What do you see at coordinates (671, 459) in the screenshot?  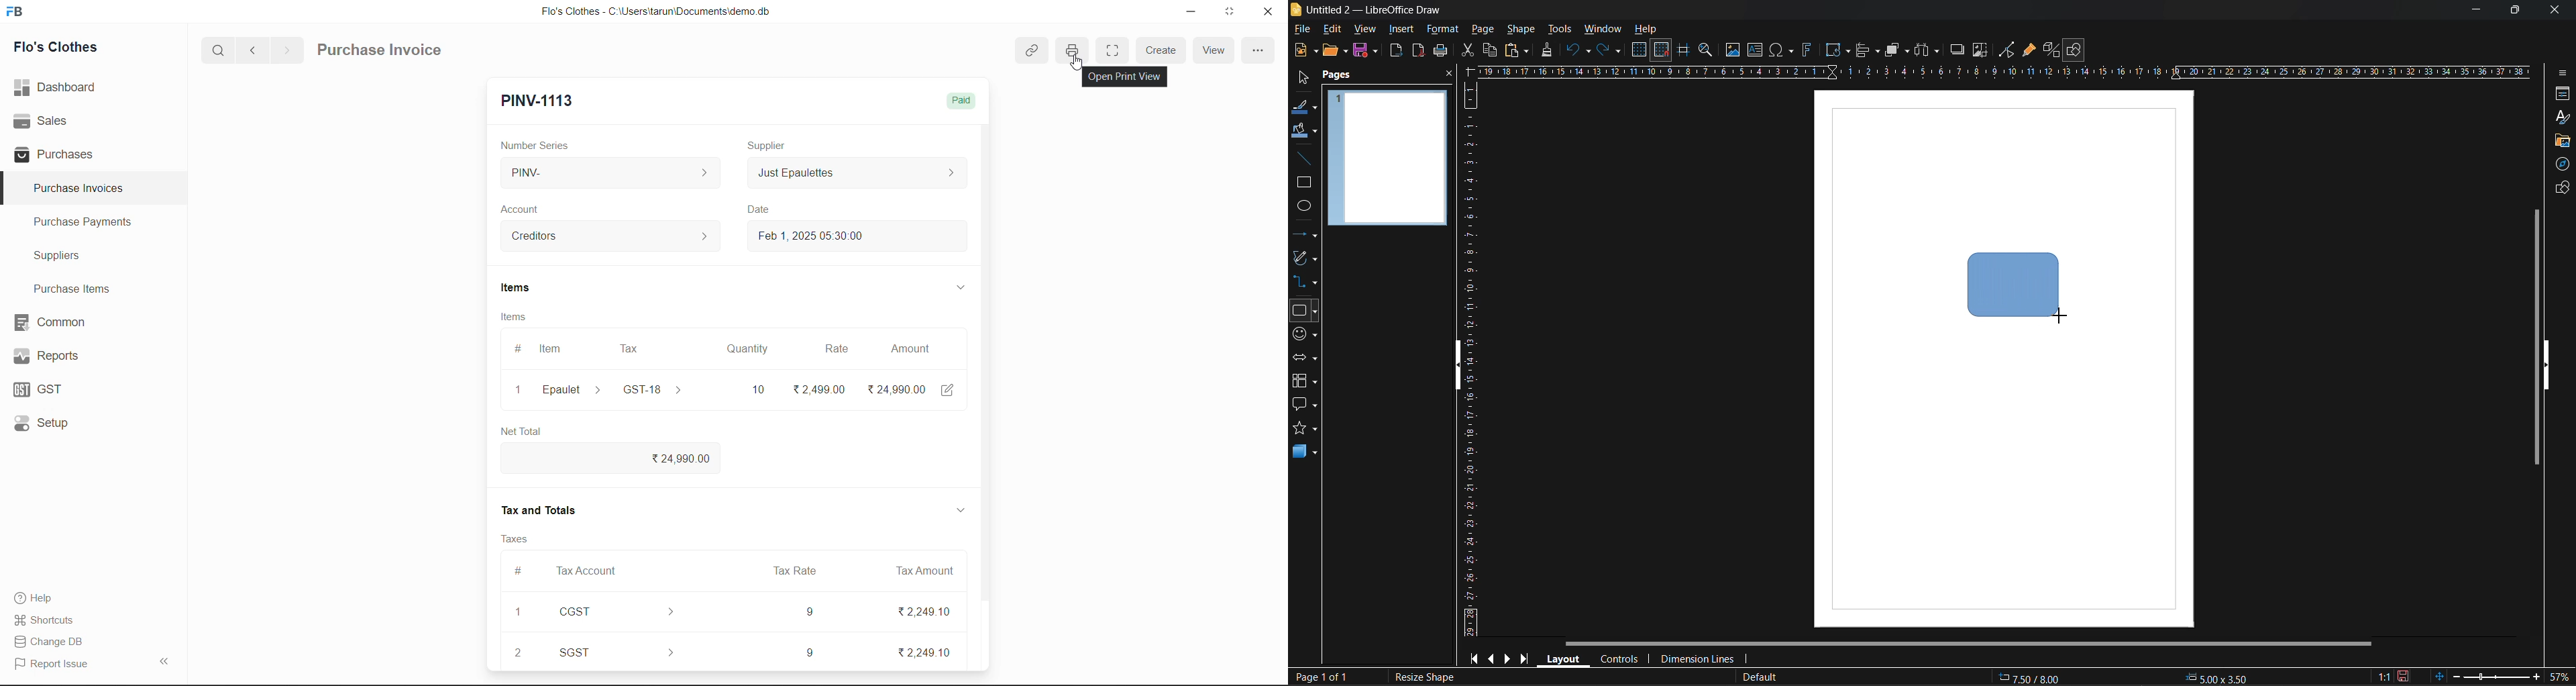 I see `₹24,990.00` at bounding box center [671, 459].